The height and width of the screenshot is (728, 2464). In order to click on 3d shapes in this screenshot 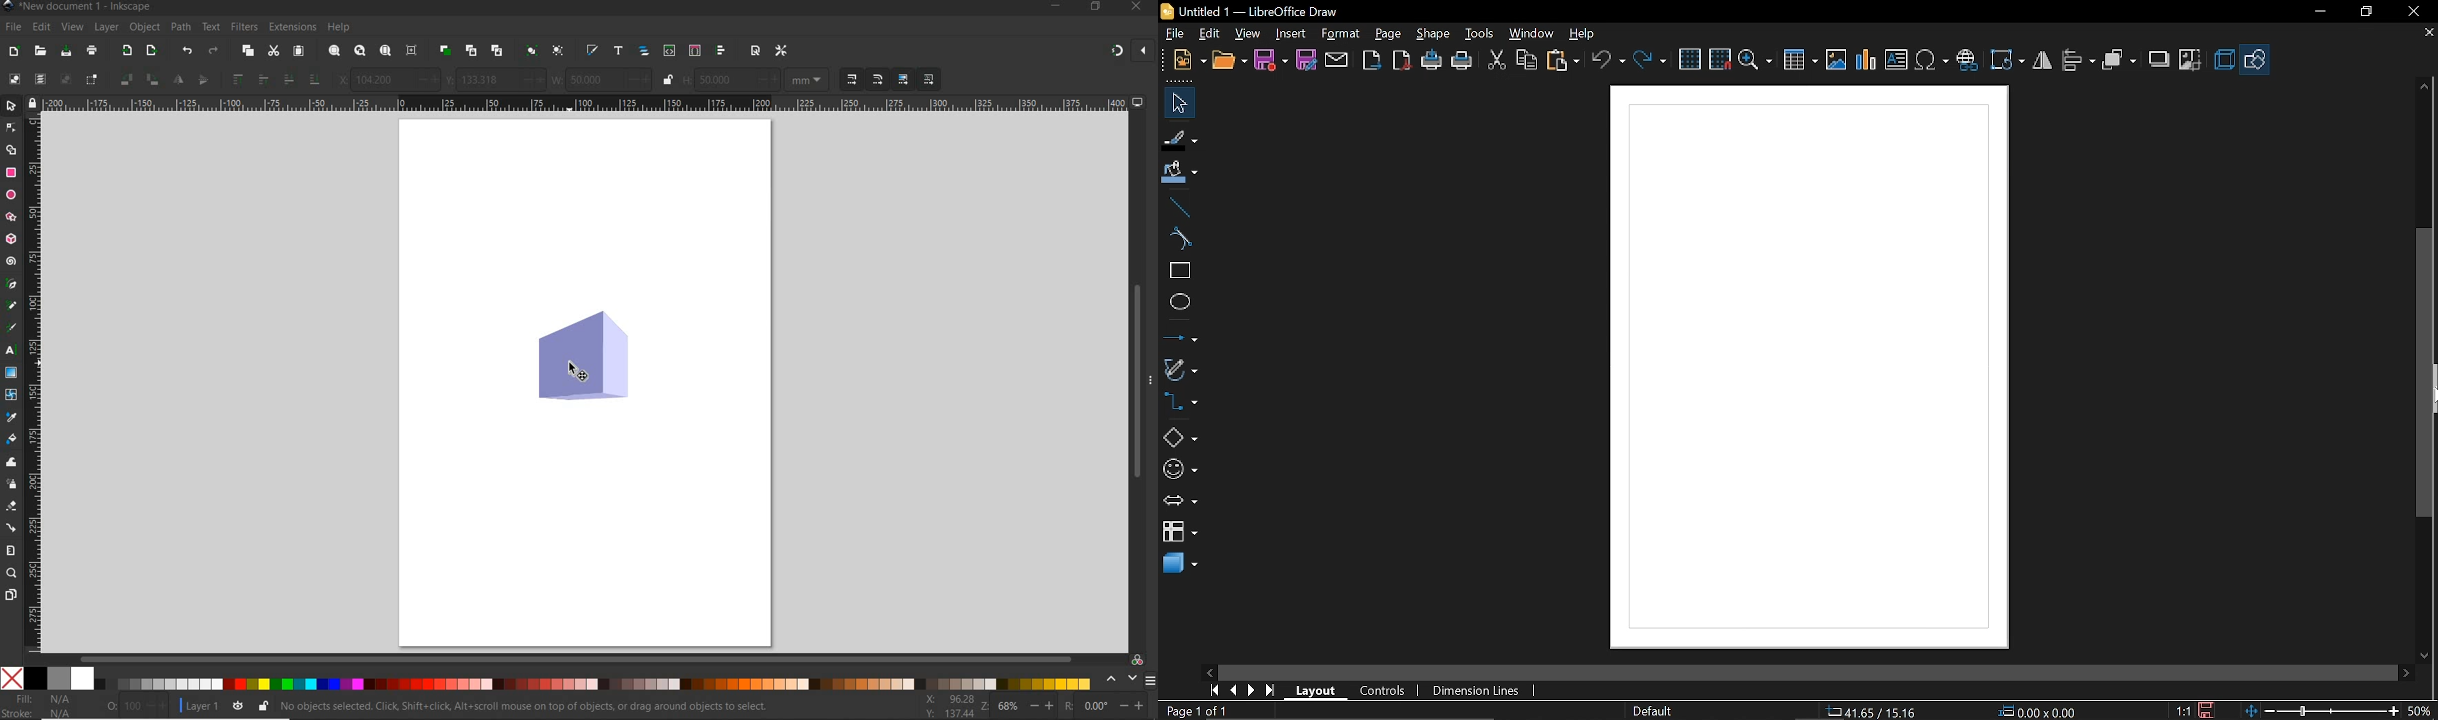, I will do `click(1180, 566)`.